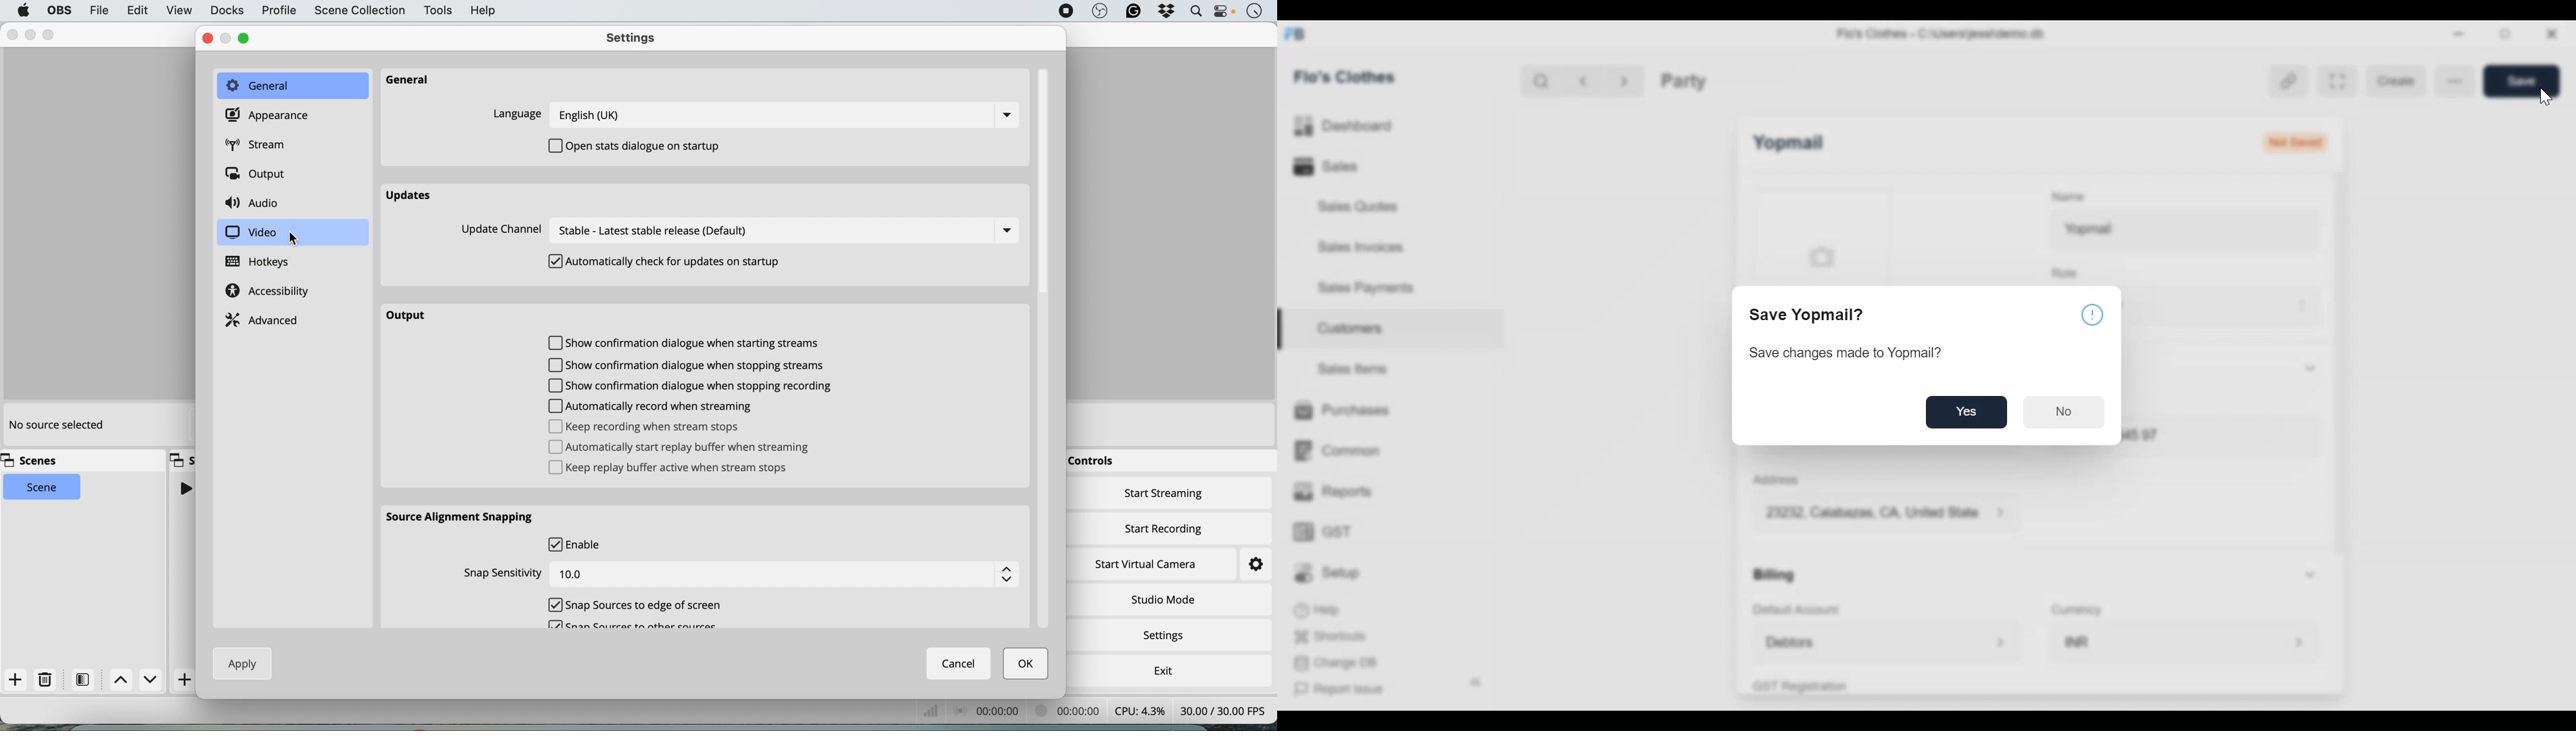  Describe the element at coordinates (16, 680) in the screenshot. I see `add scene` at that location.